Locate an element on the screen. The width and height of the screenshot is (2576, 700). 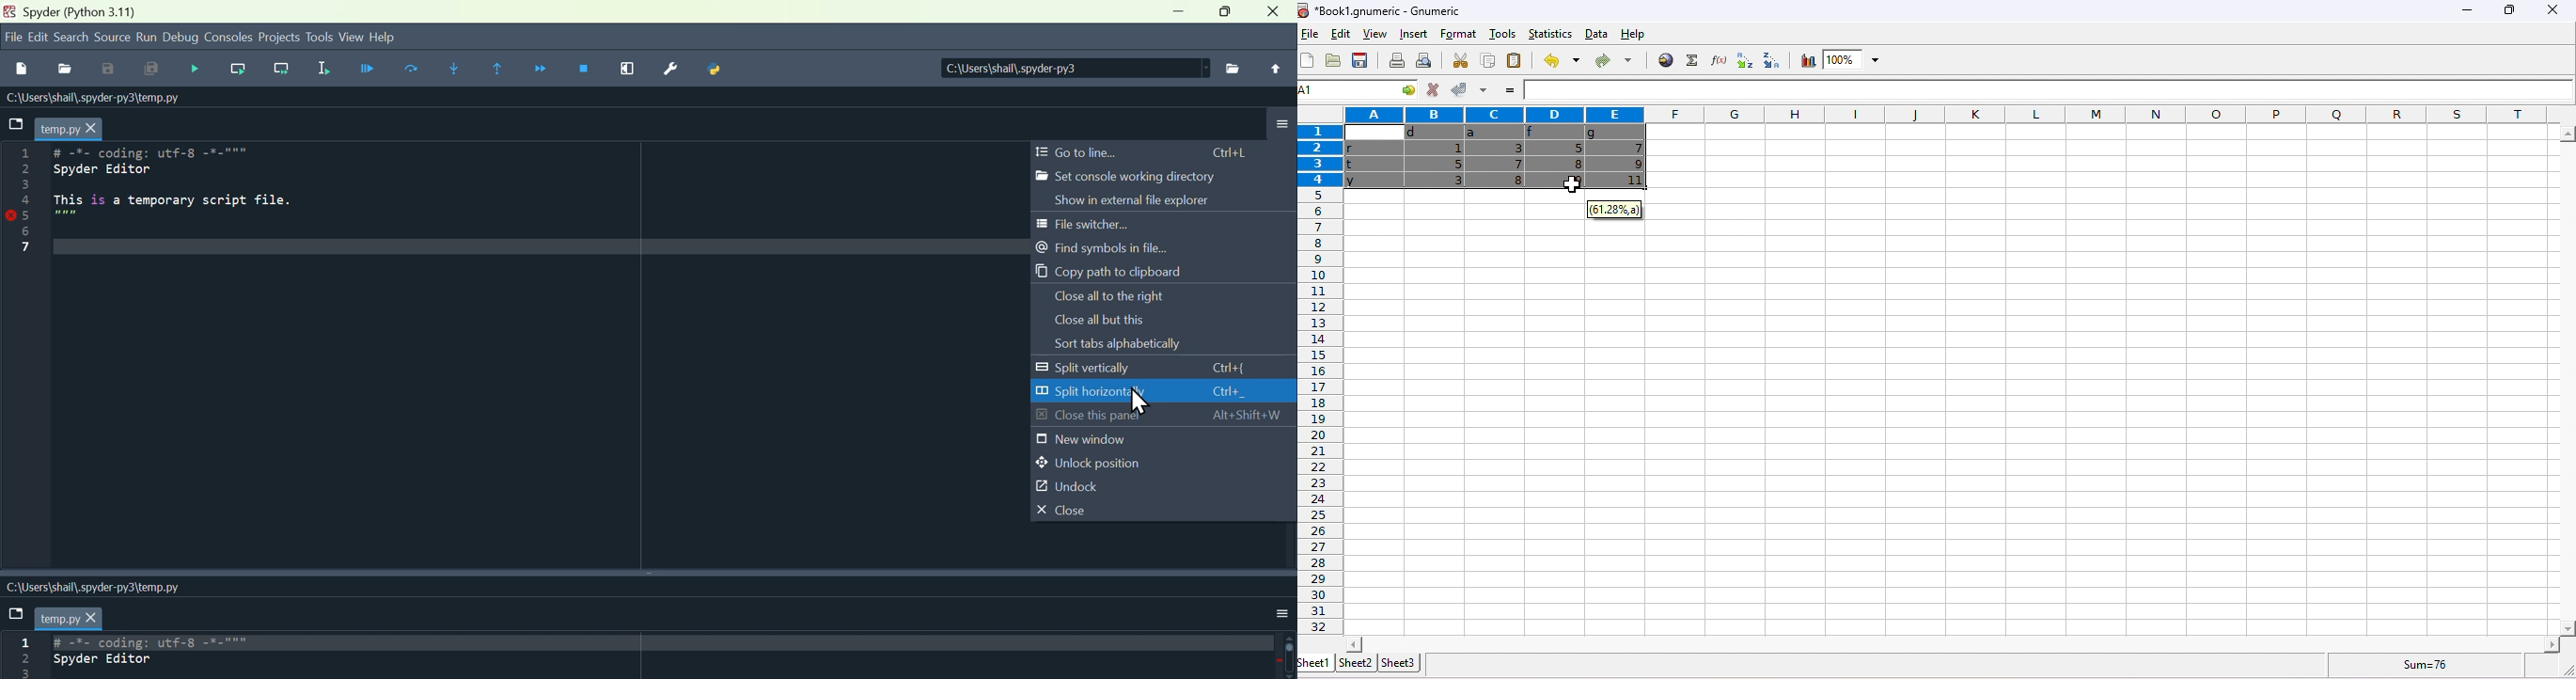
sort descending is located at coordinates (1767, 60).